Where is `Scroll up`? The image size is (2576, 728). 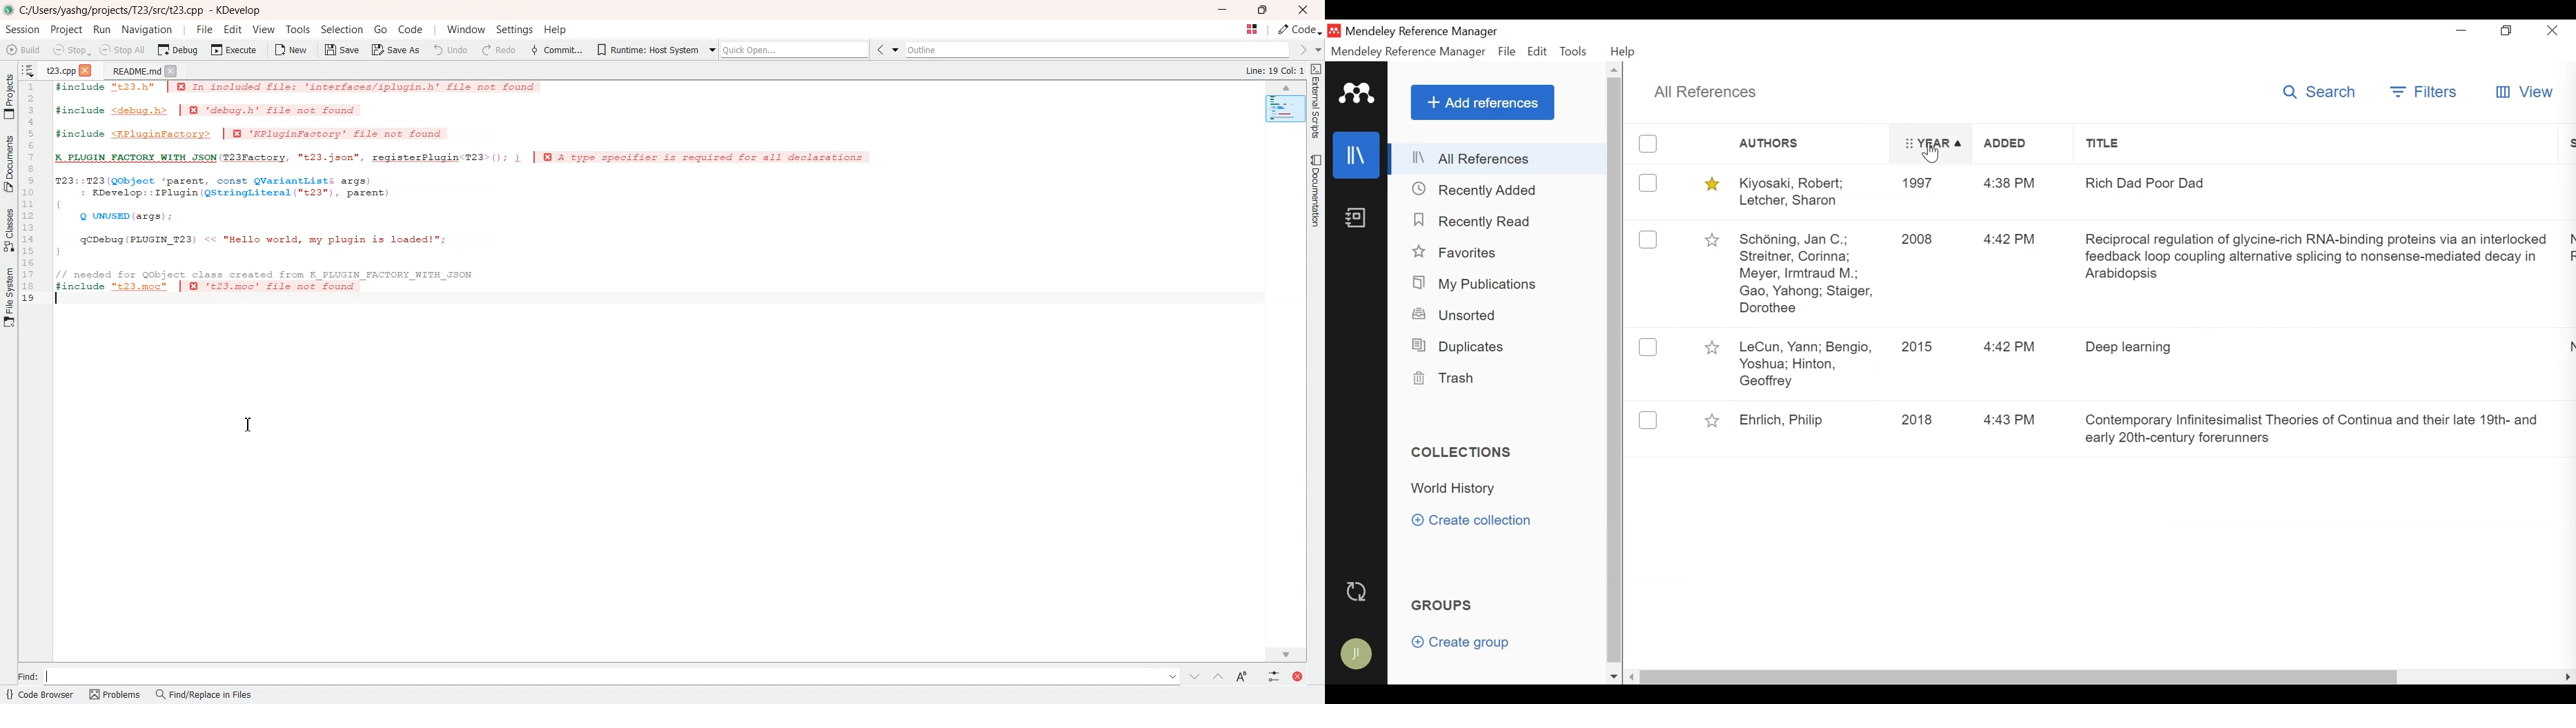
Scroll up is located at coordinates (1616, 70).